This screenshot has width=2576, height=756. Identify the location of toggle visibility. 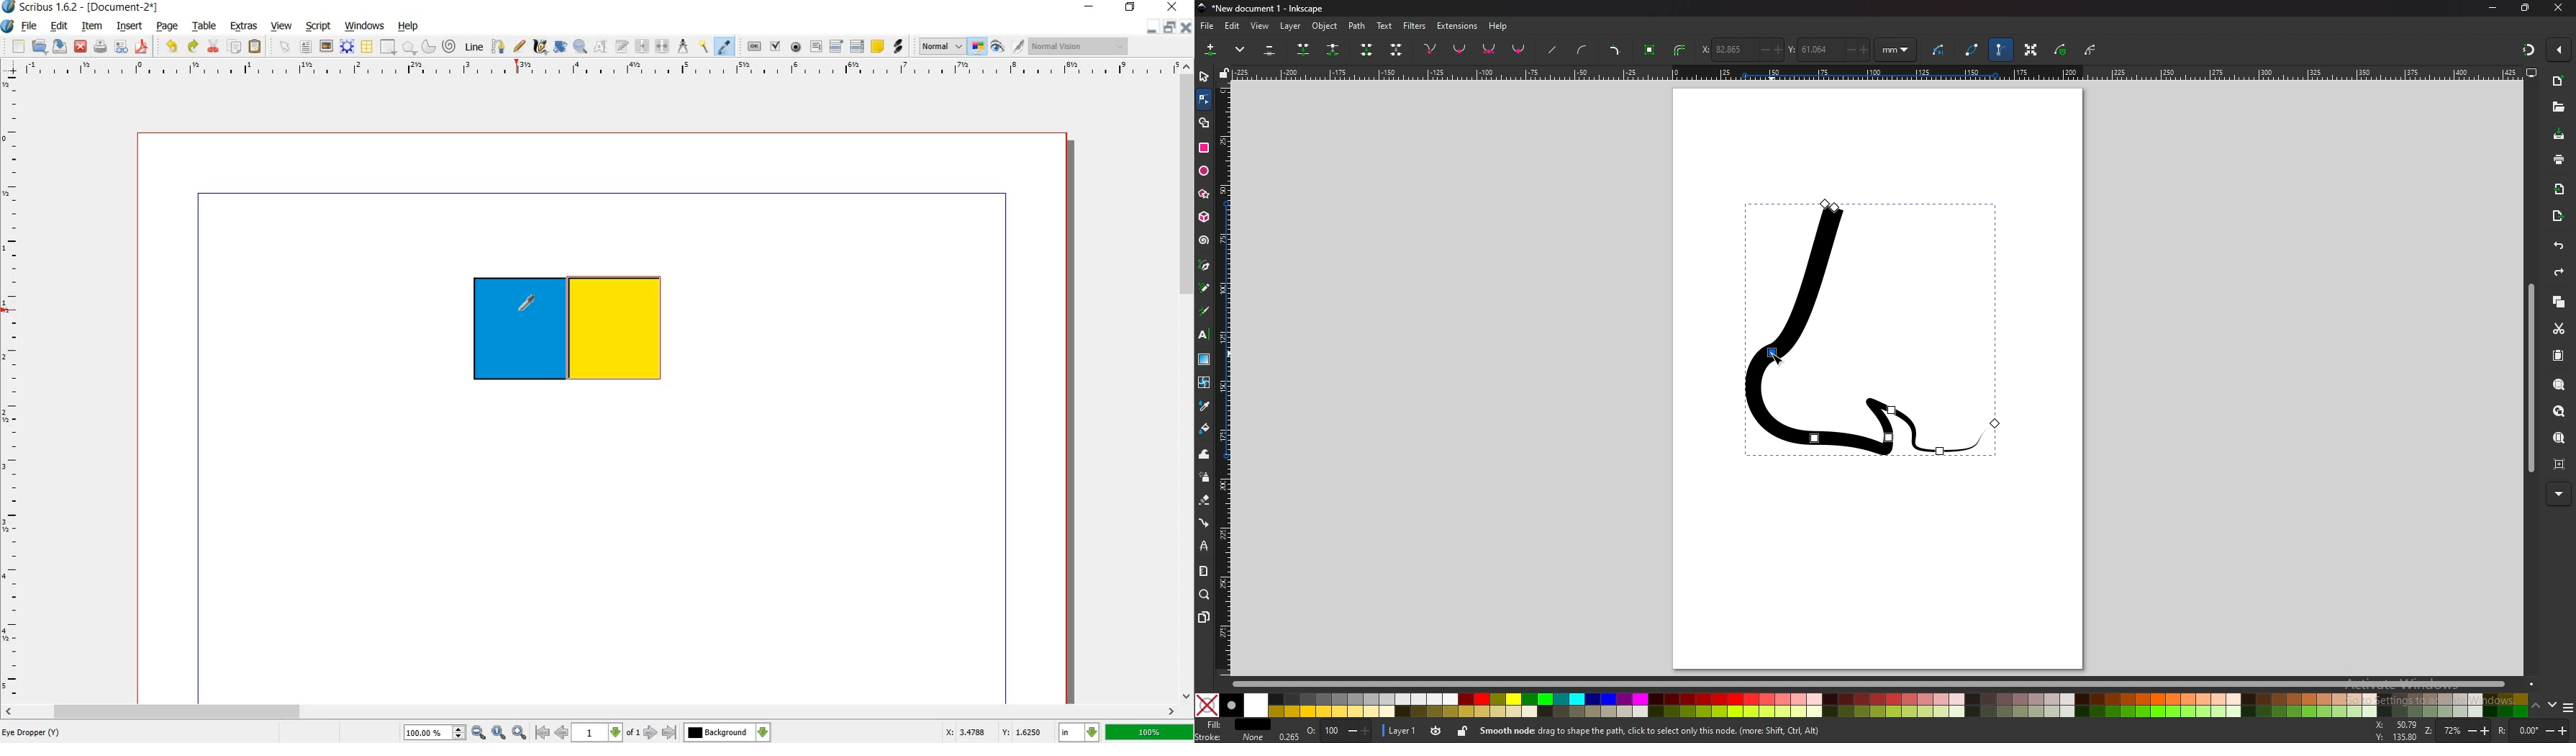
(1435, 731).